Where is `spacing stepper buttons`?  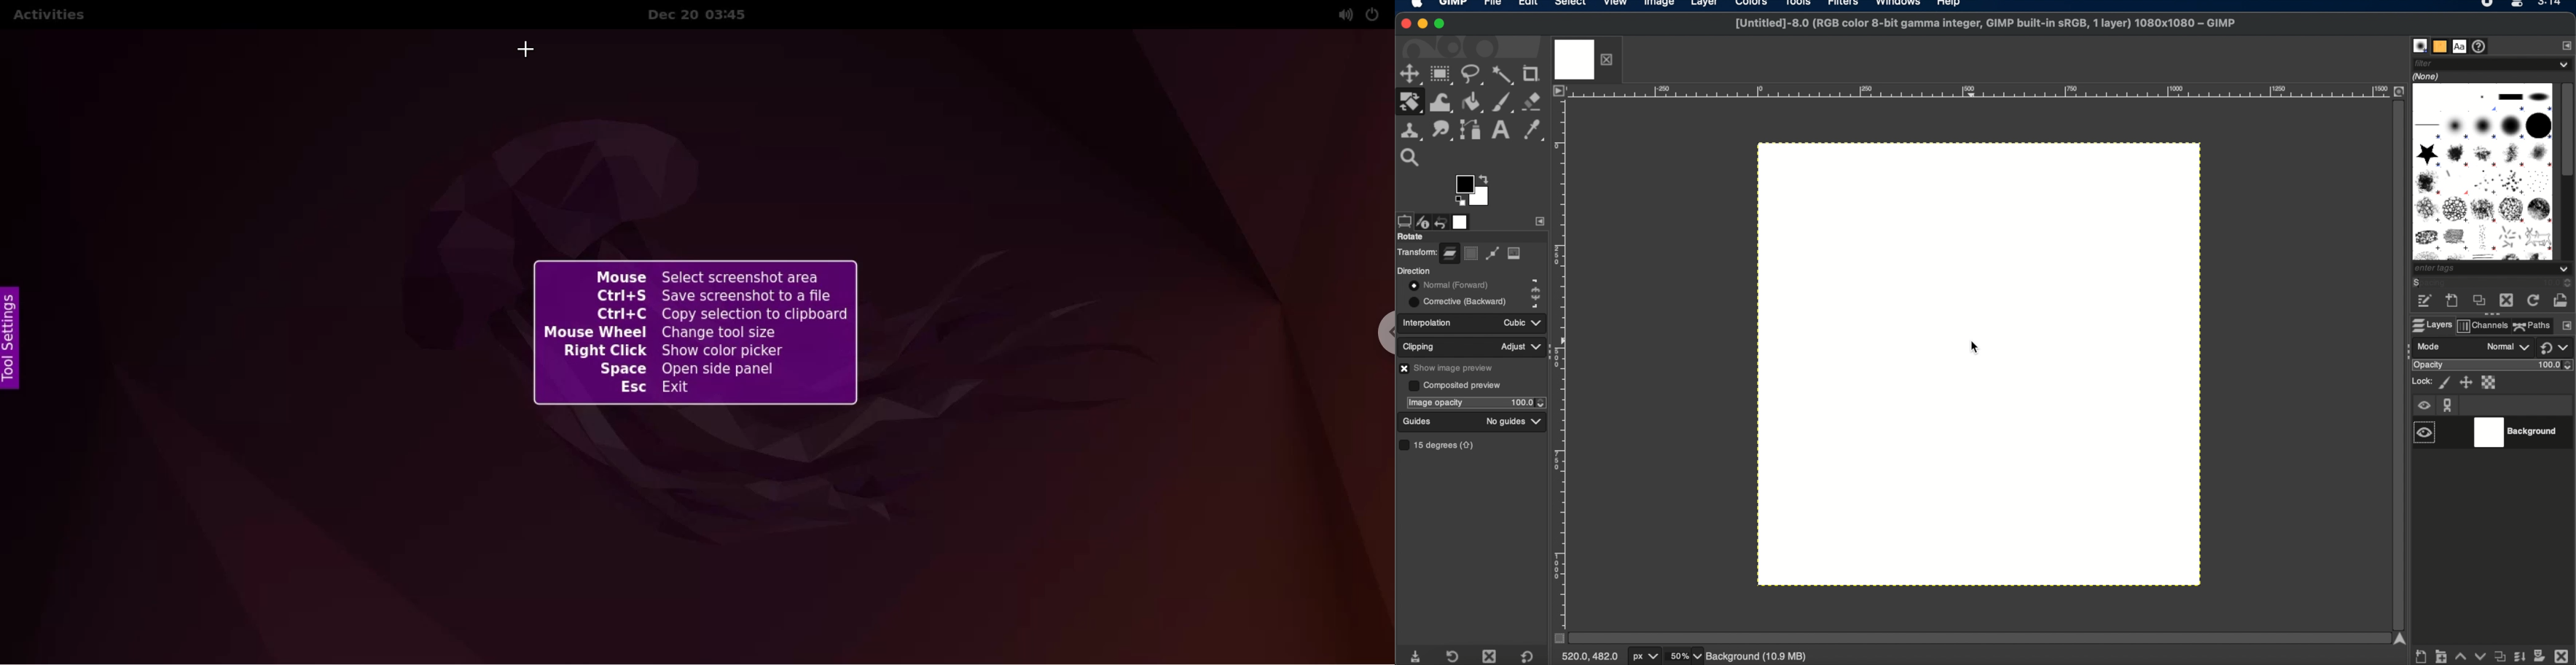
spacing stepper buttons is located at coordinates (2564, 283).